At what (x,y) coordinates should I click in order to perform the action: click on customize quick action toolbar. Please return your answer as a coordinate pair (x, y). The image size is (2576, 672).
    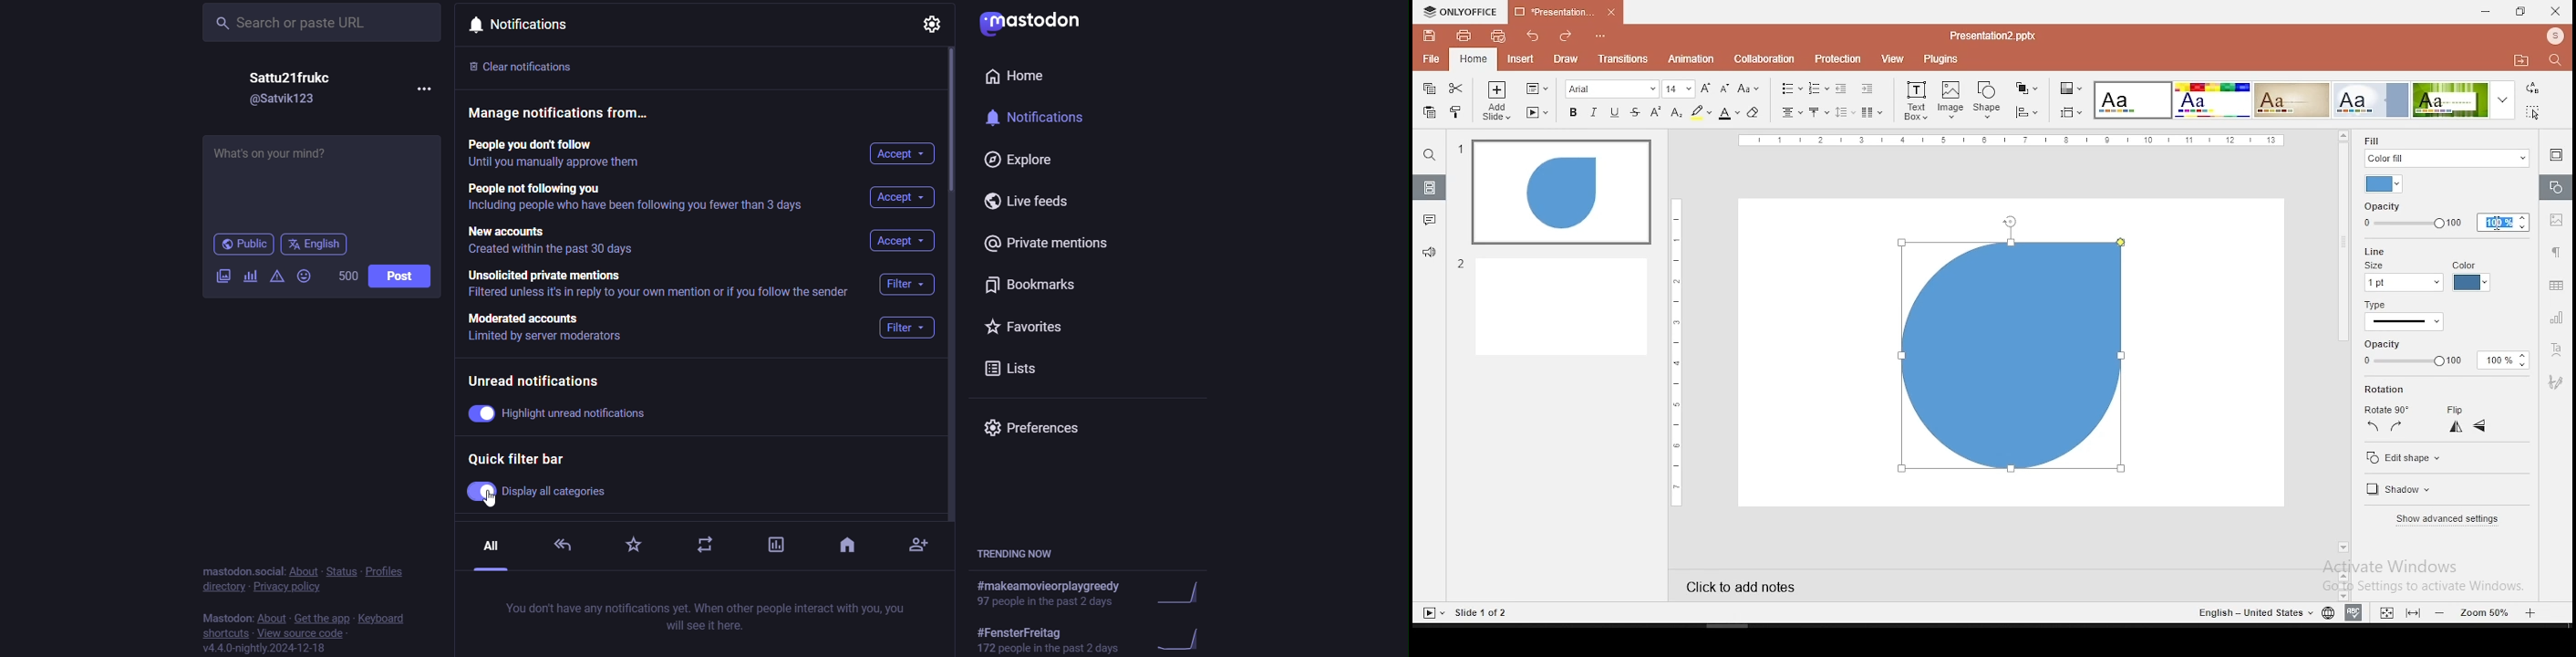
    Looking at the image, I should click on (1598, 33).